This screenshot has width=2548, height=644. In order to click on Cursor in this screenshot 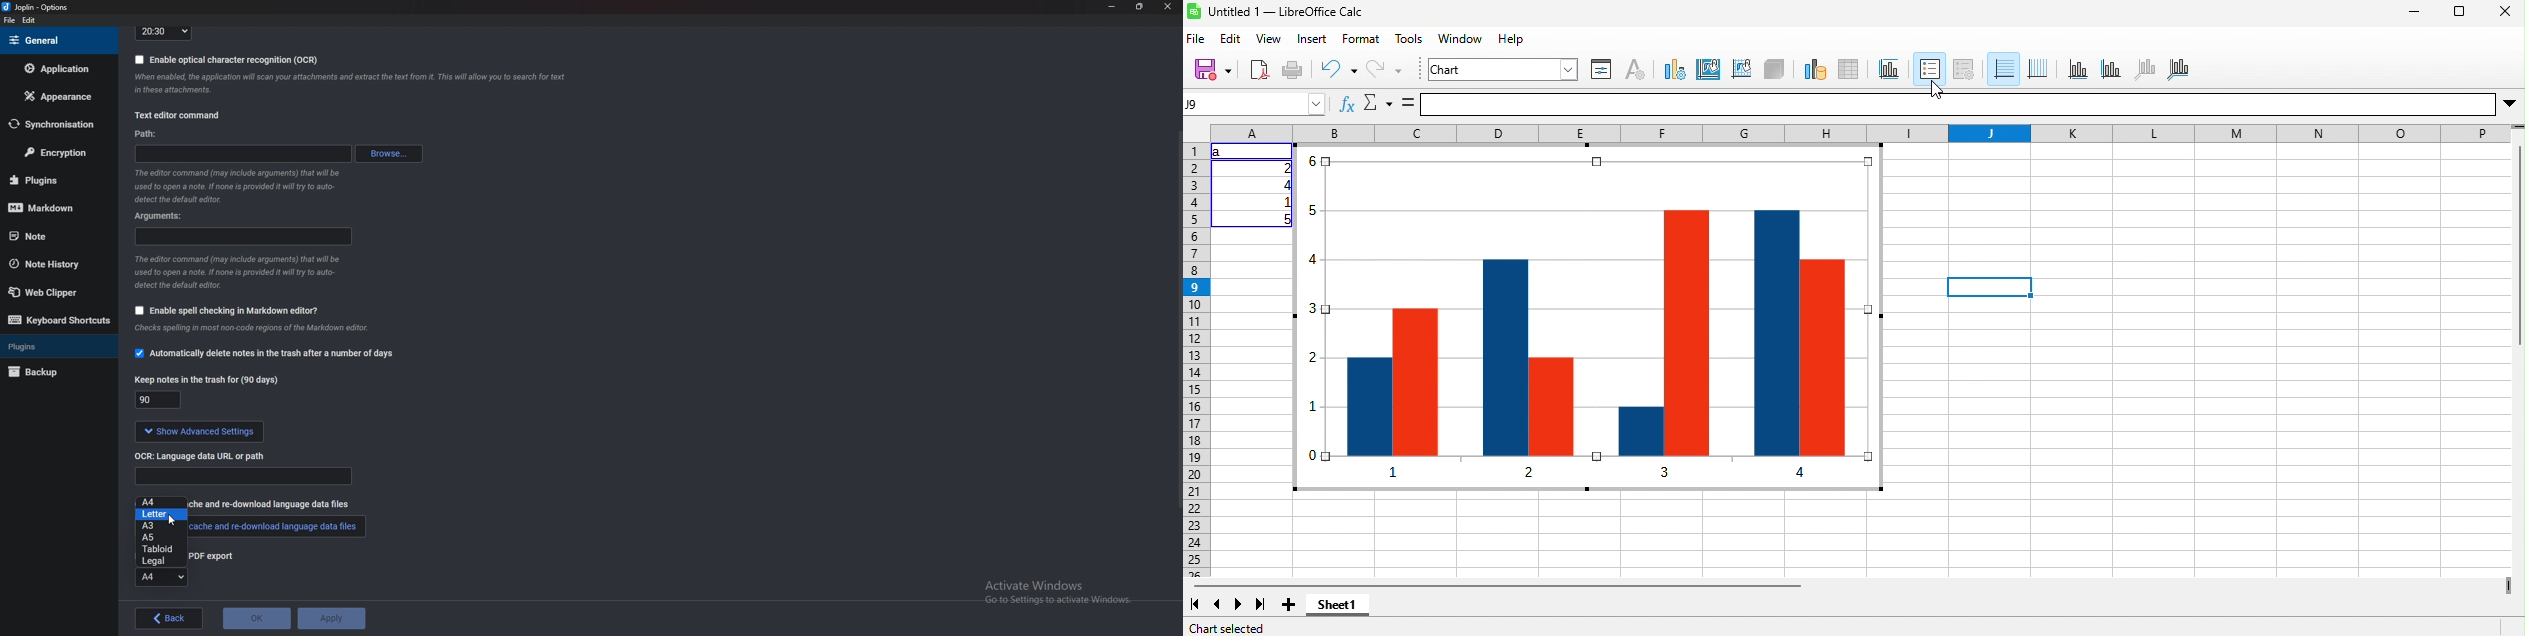, I will do `click(1937, 90)`.